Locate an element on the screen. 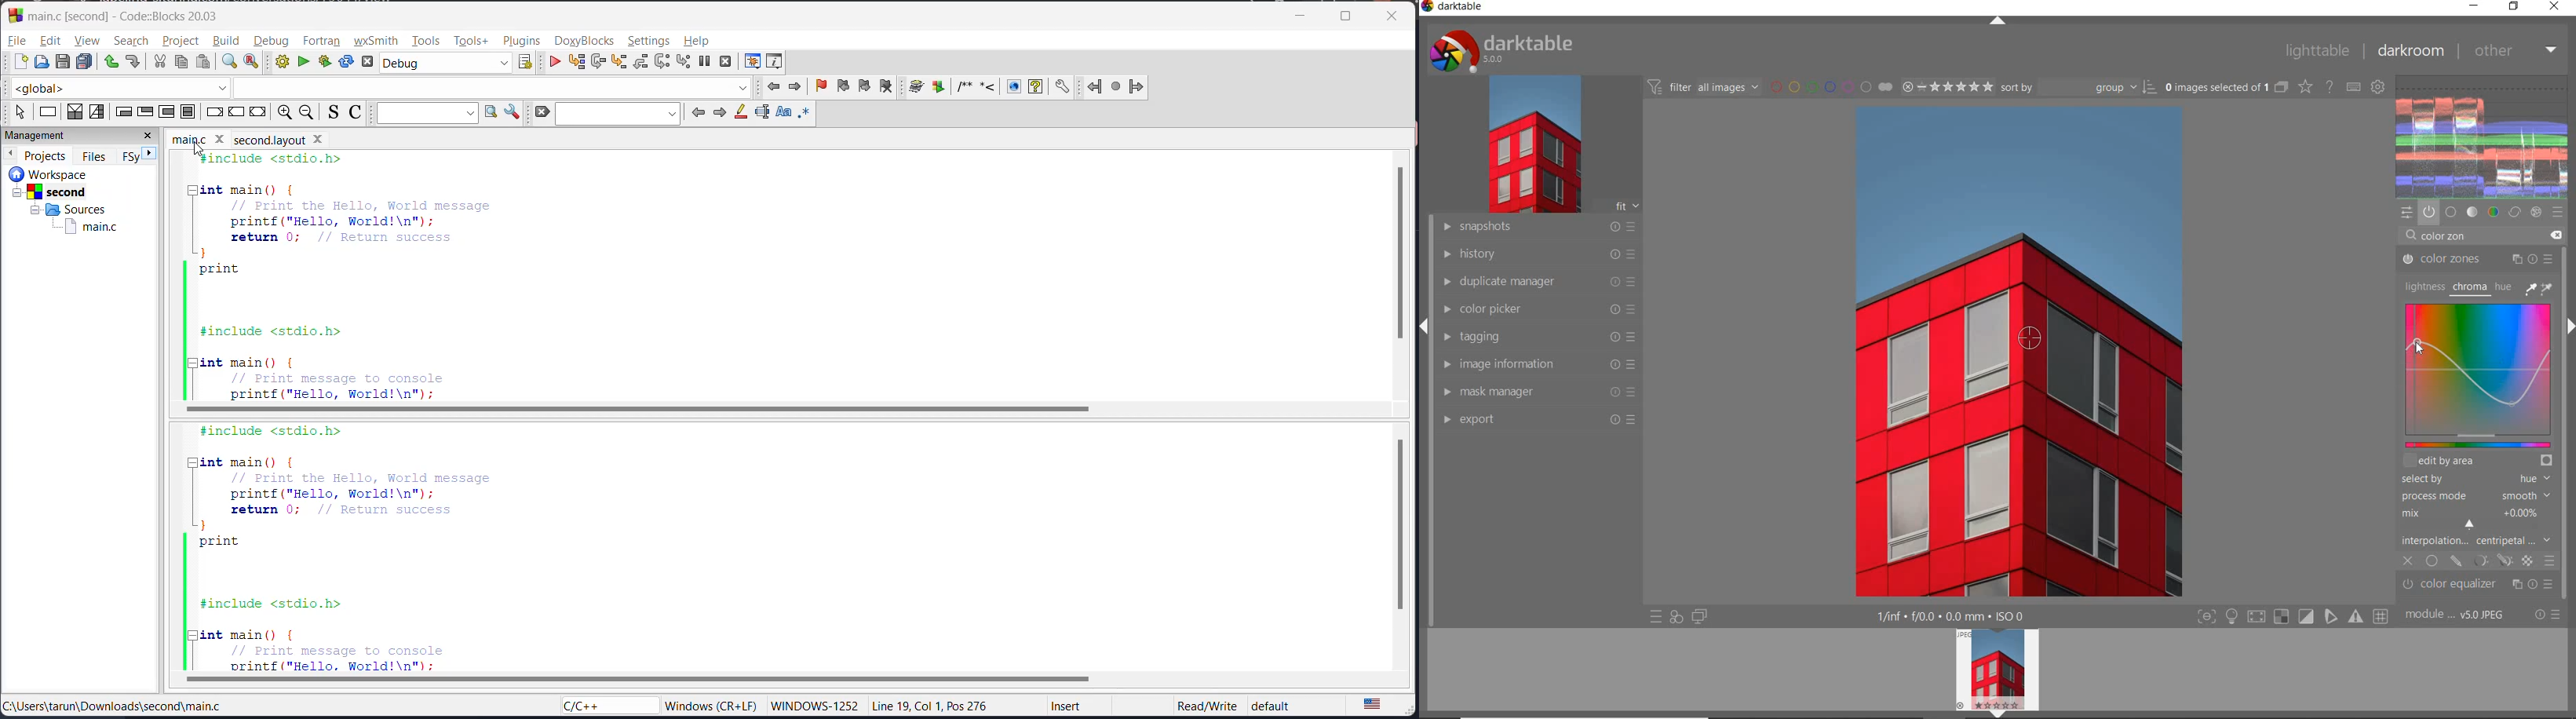 The width and height of the screenshot is (2576, 728). other is located at coordinates (2515, 50).